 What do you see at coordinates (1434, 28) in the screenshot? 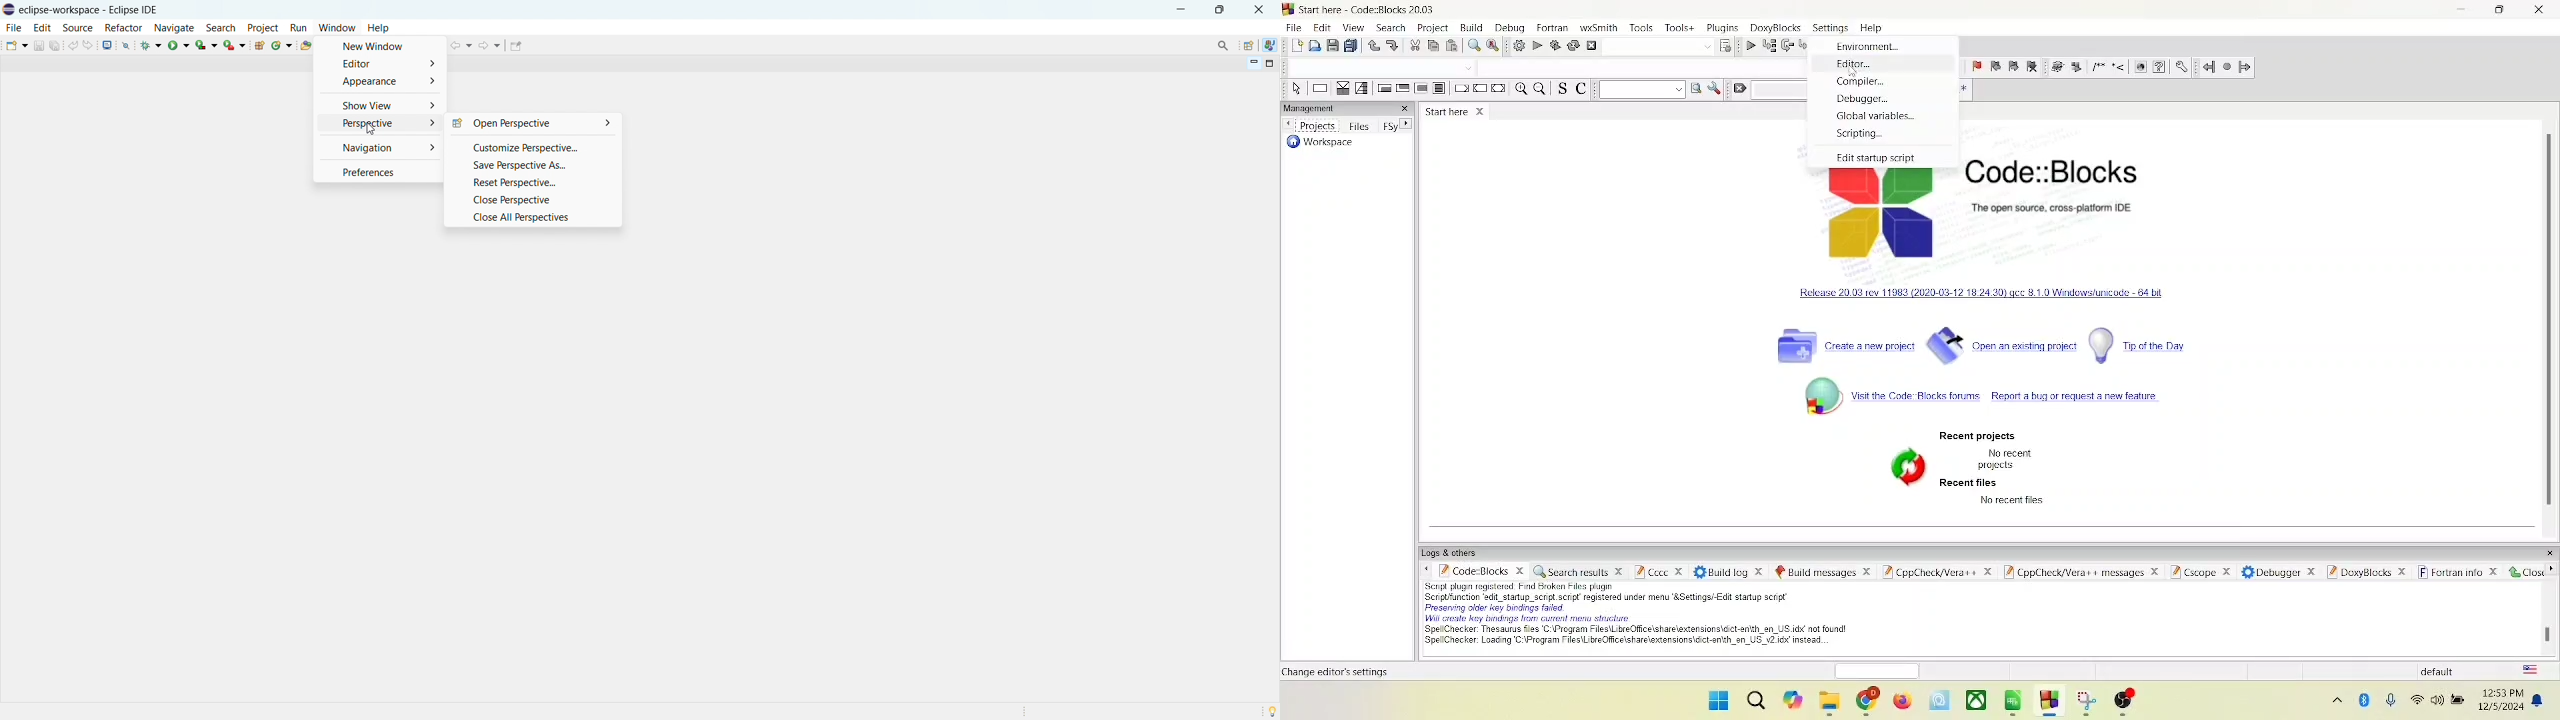
I see `project` at bounding box center [1434, 28].